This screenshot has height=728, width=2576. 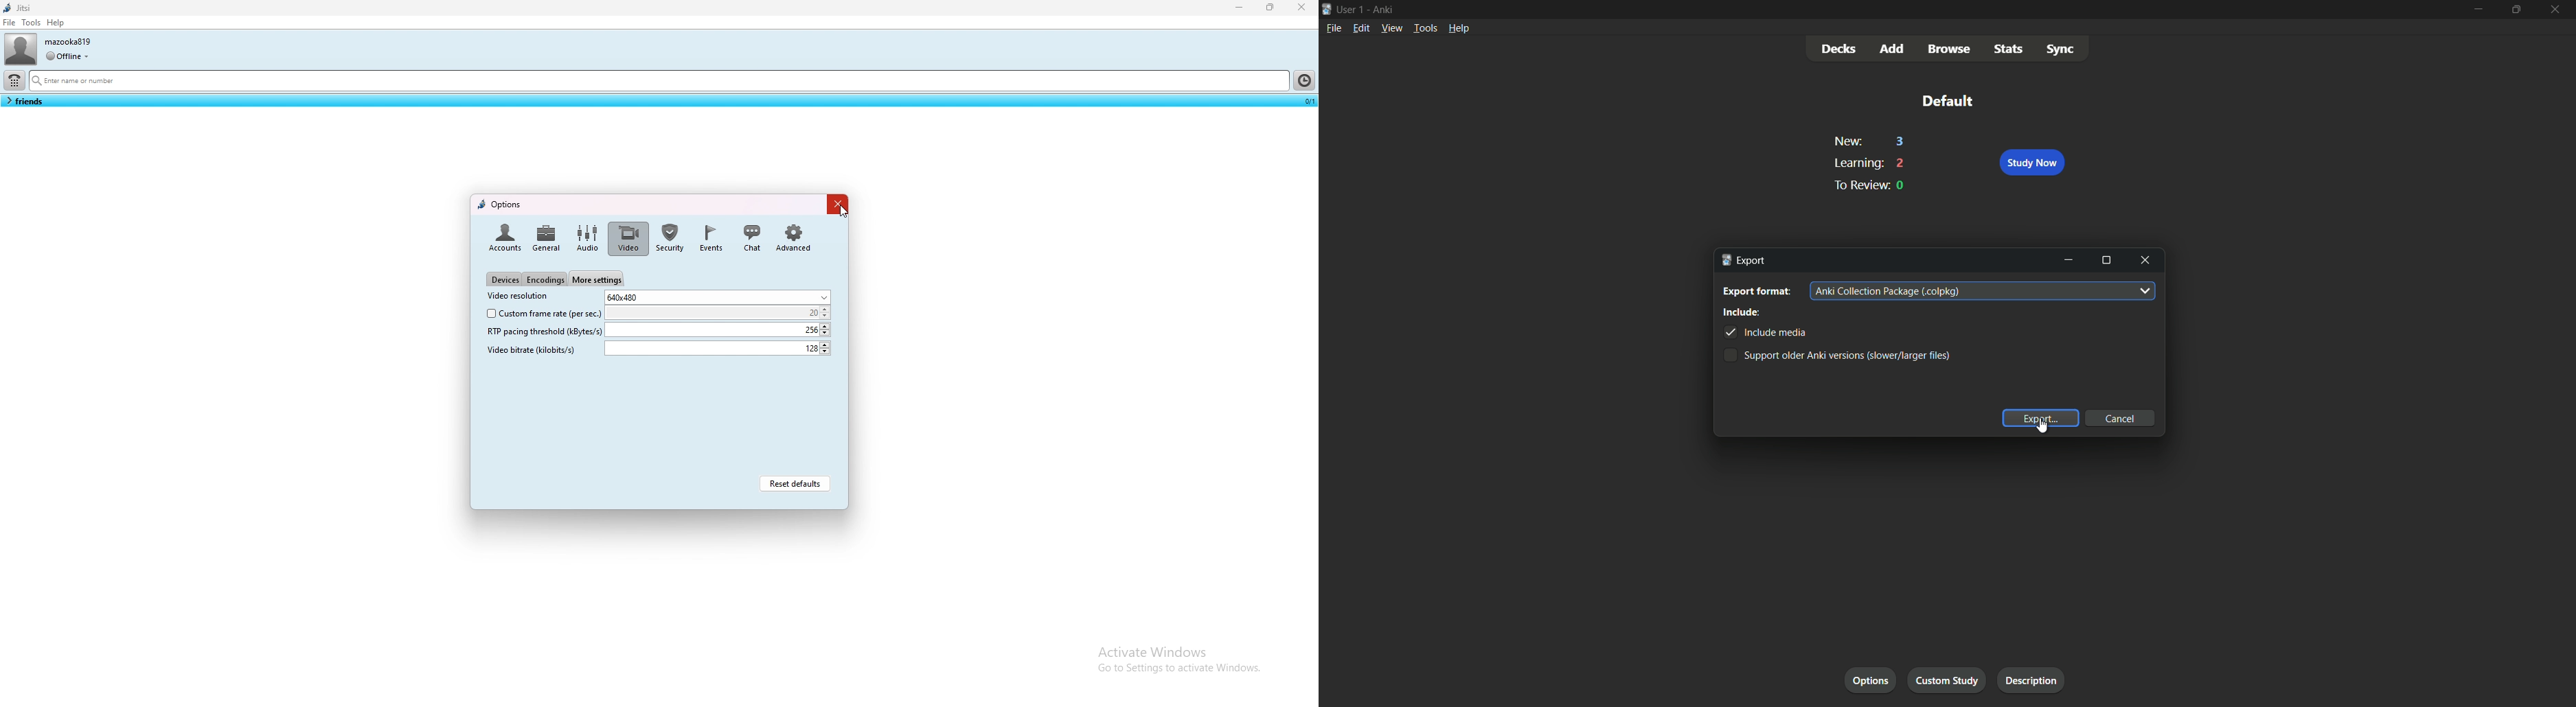 What do you see at coordinates (2558, 9) in the screenshot?
I see `close app` at bounding box center [2558, 9].